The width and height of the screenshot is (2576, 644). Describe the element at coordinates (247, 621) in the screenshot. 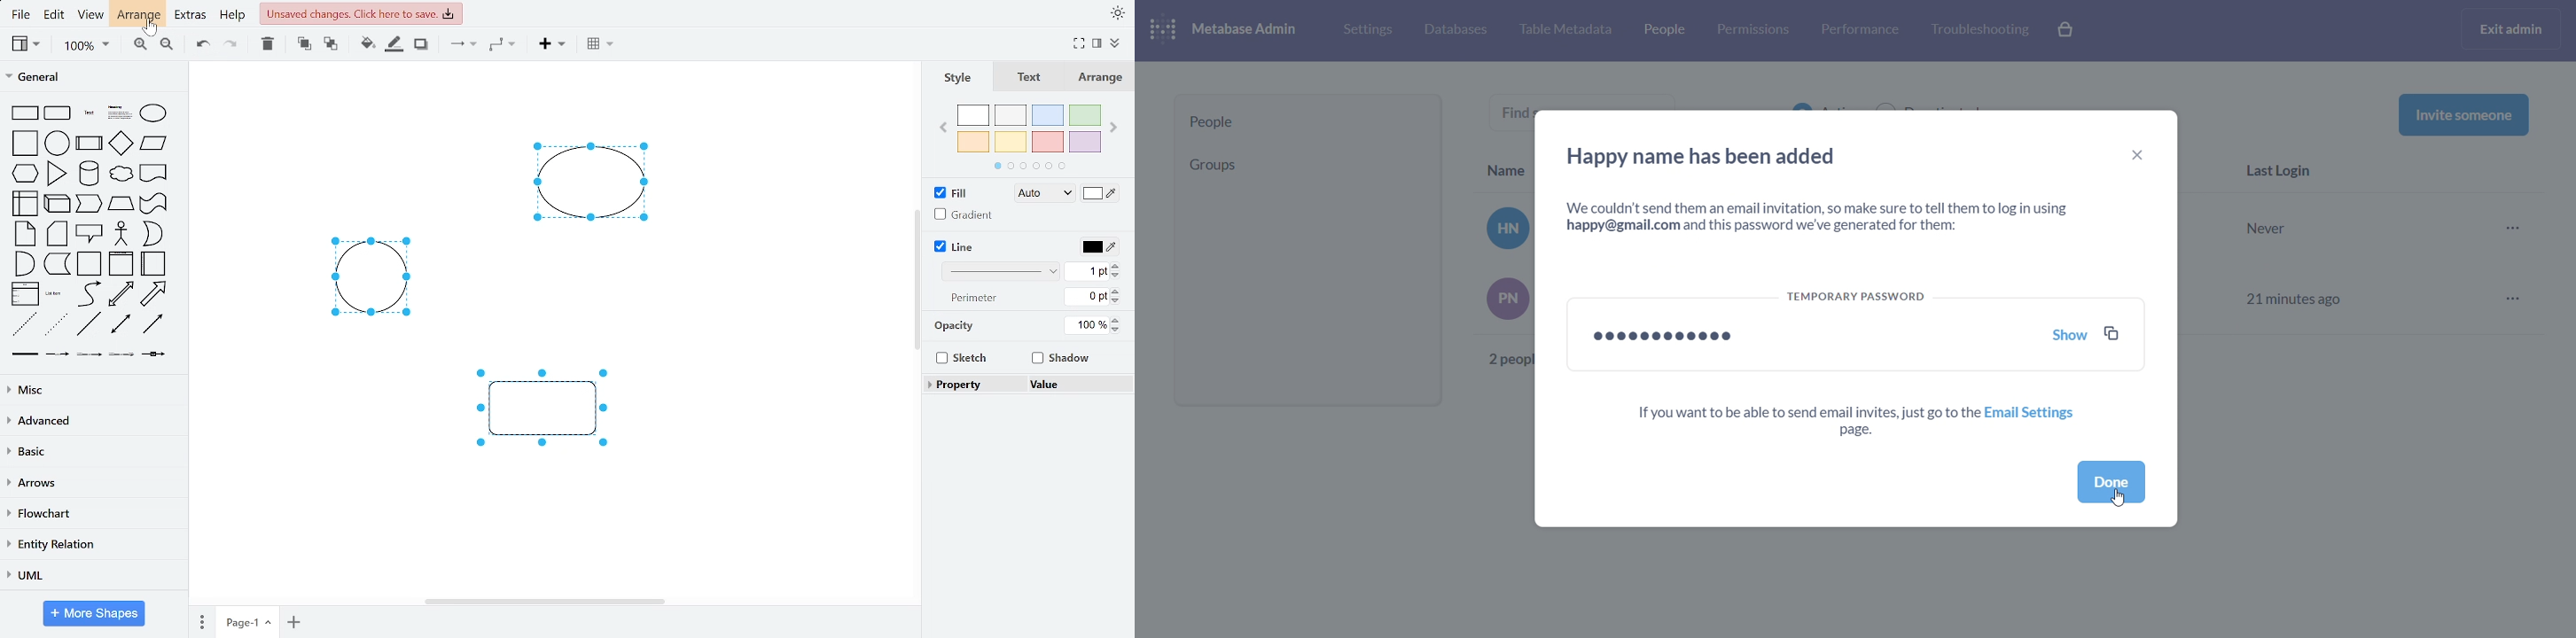

I see `Page-1` at that location.